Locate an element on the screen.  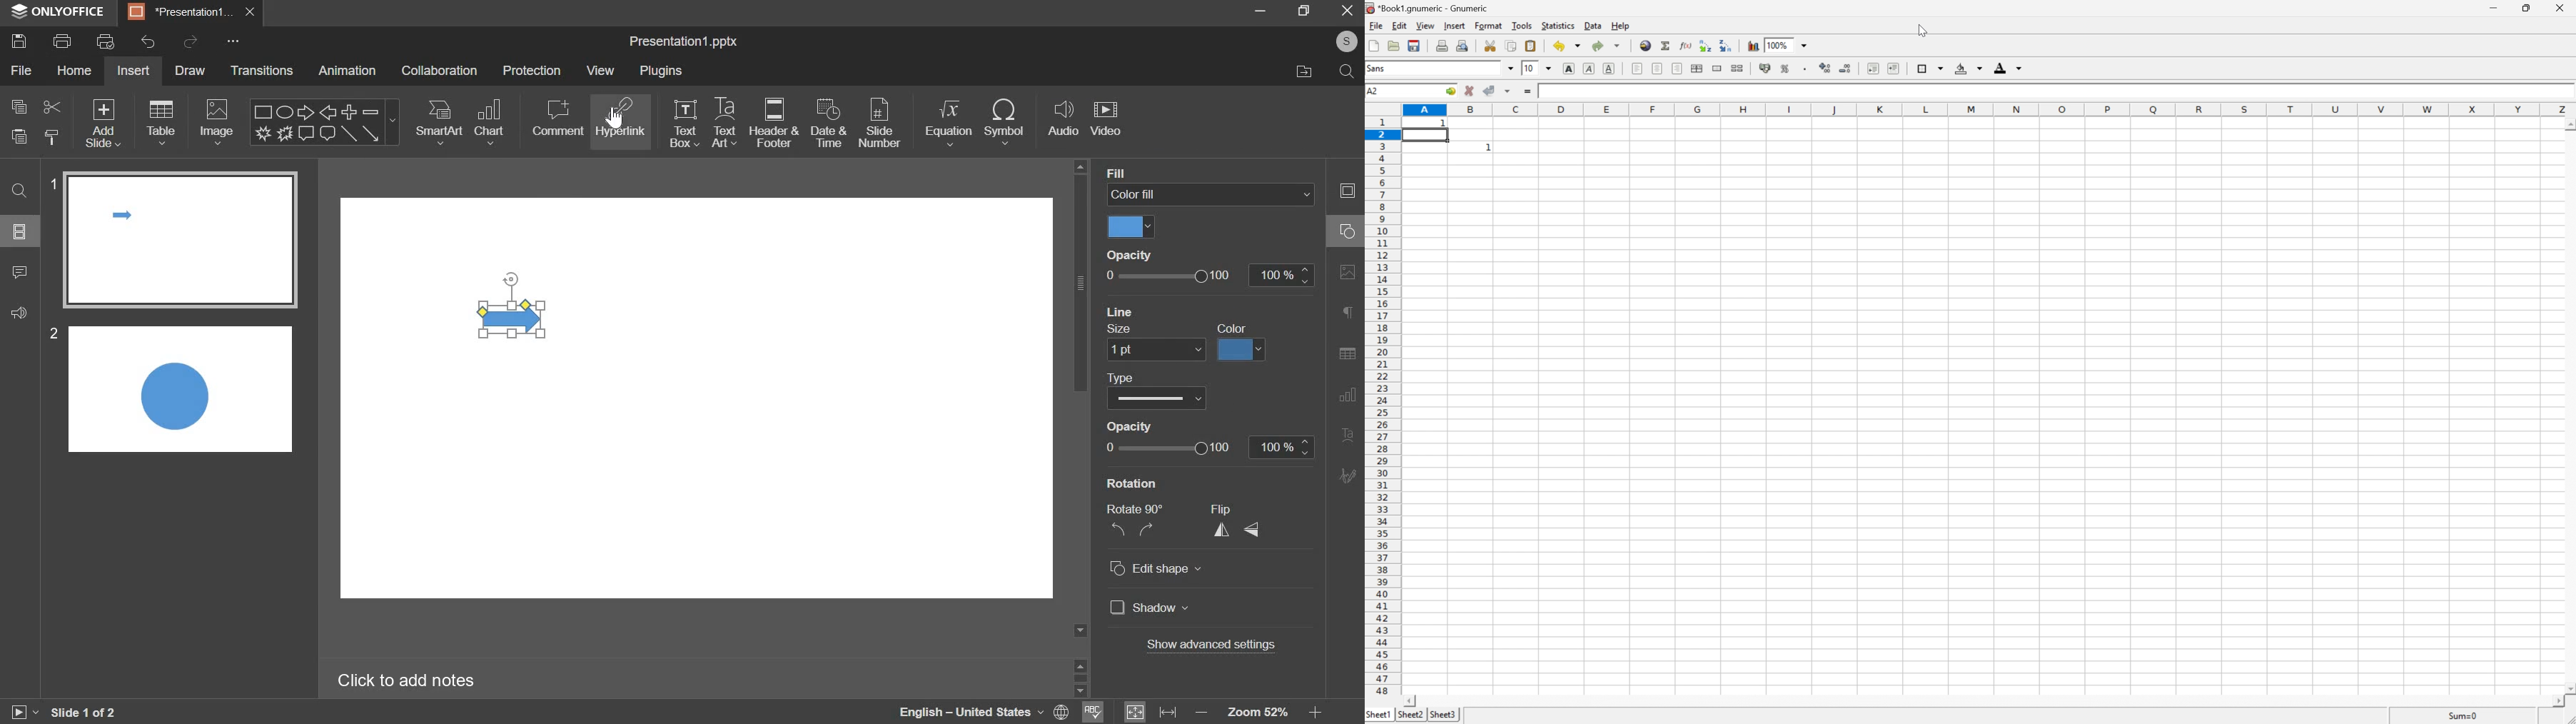
Explosion 2 is located at coordinates (286, 133).